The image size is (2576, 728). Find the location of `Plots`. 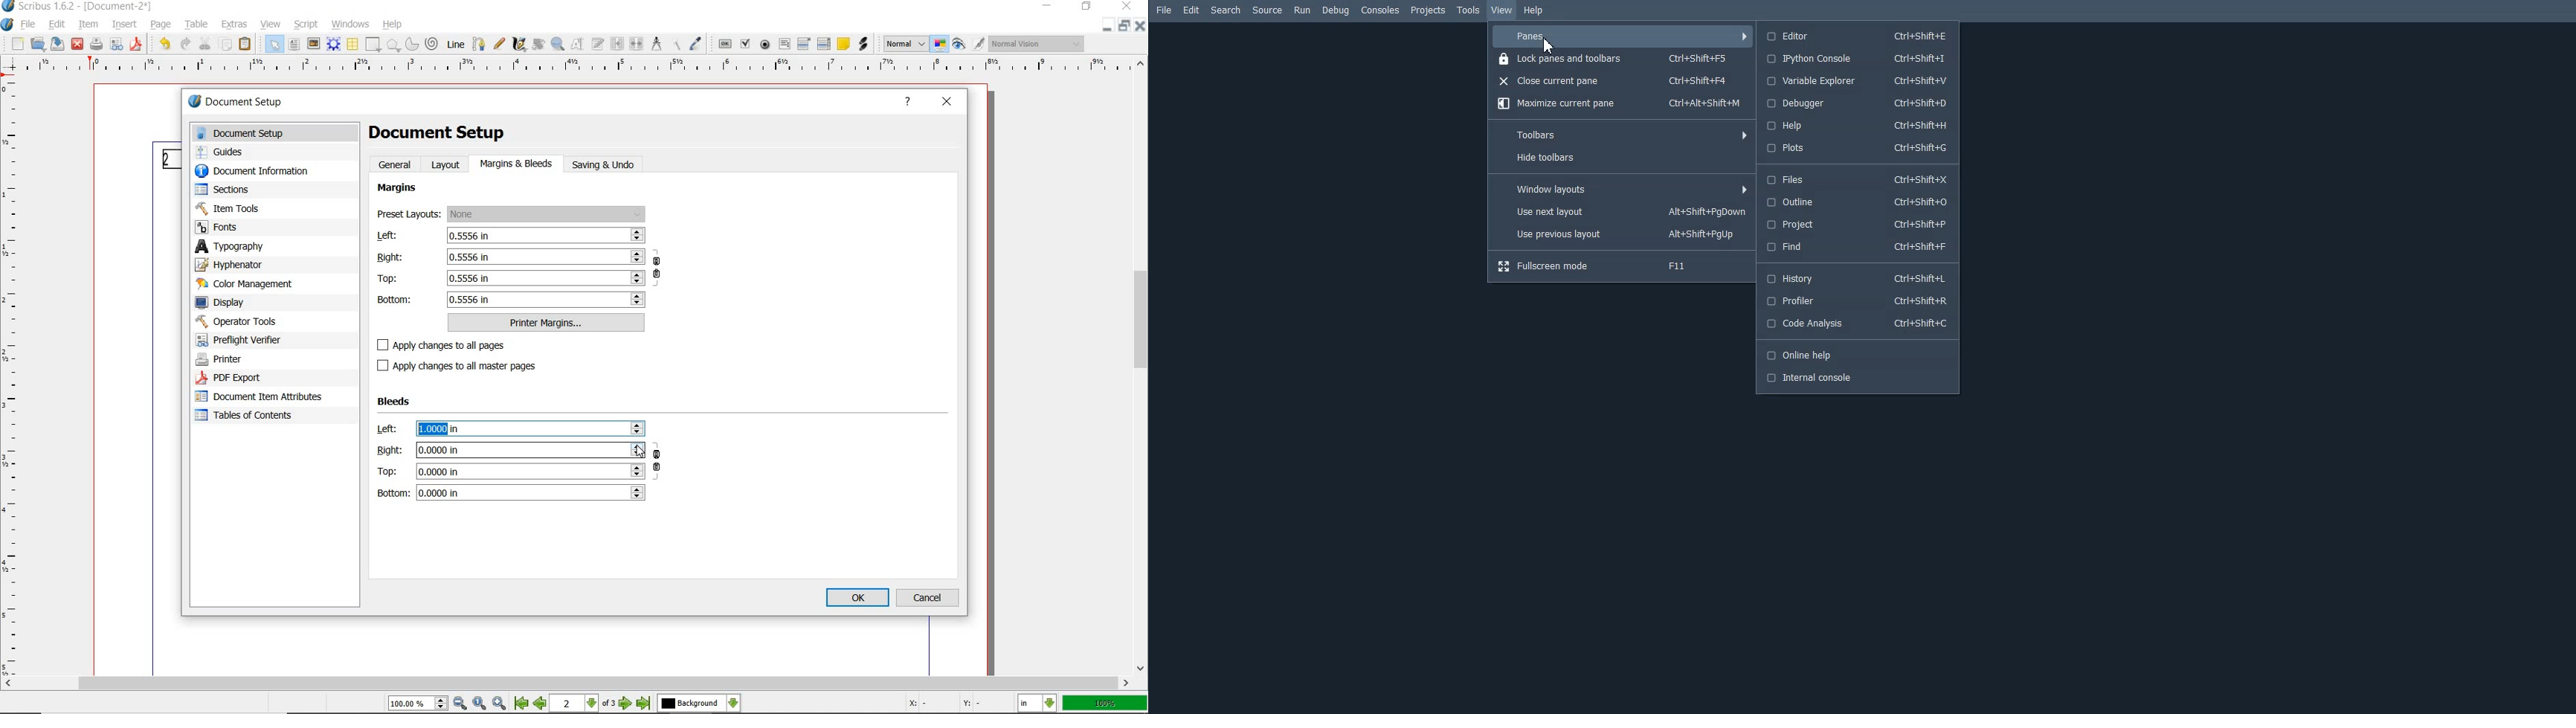

Plots is located at coordinates (1856, 148).